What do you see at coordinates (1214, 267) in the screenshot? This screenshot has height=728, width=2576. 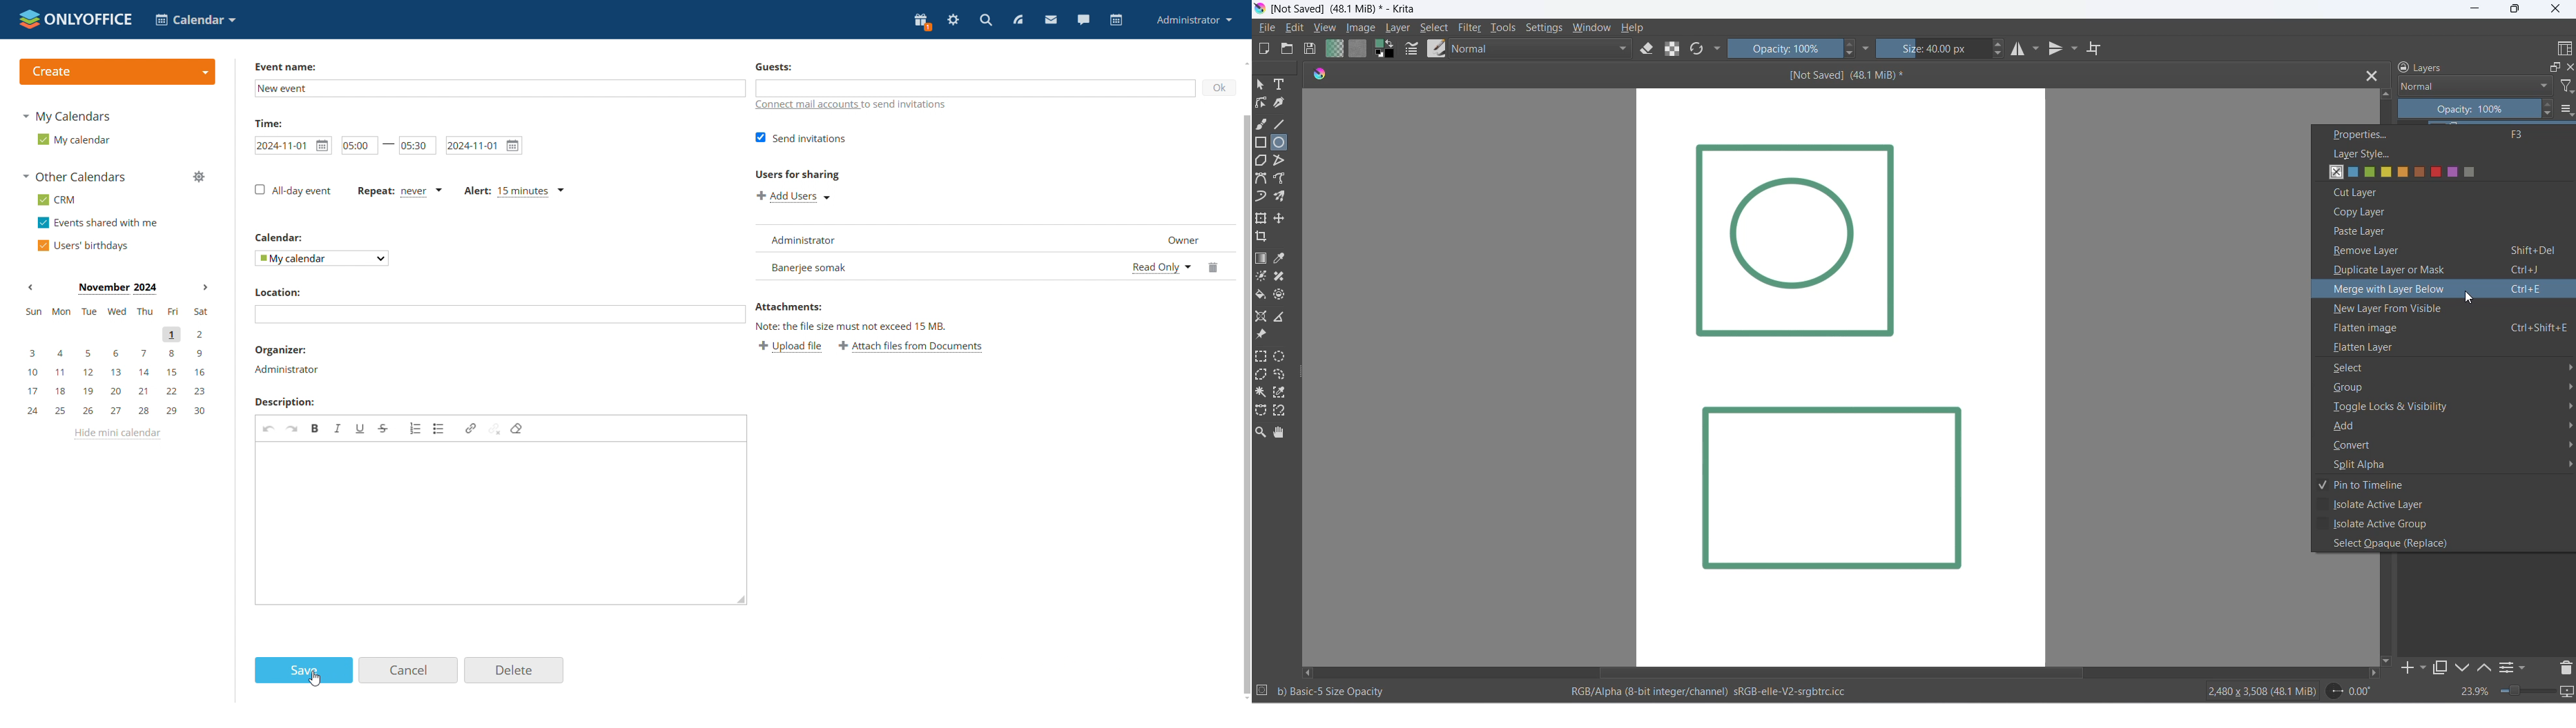 I see `Delete user` at bounding box center [1214, 267].